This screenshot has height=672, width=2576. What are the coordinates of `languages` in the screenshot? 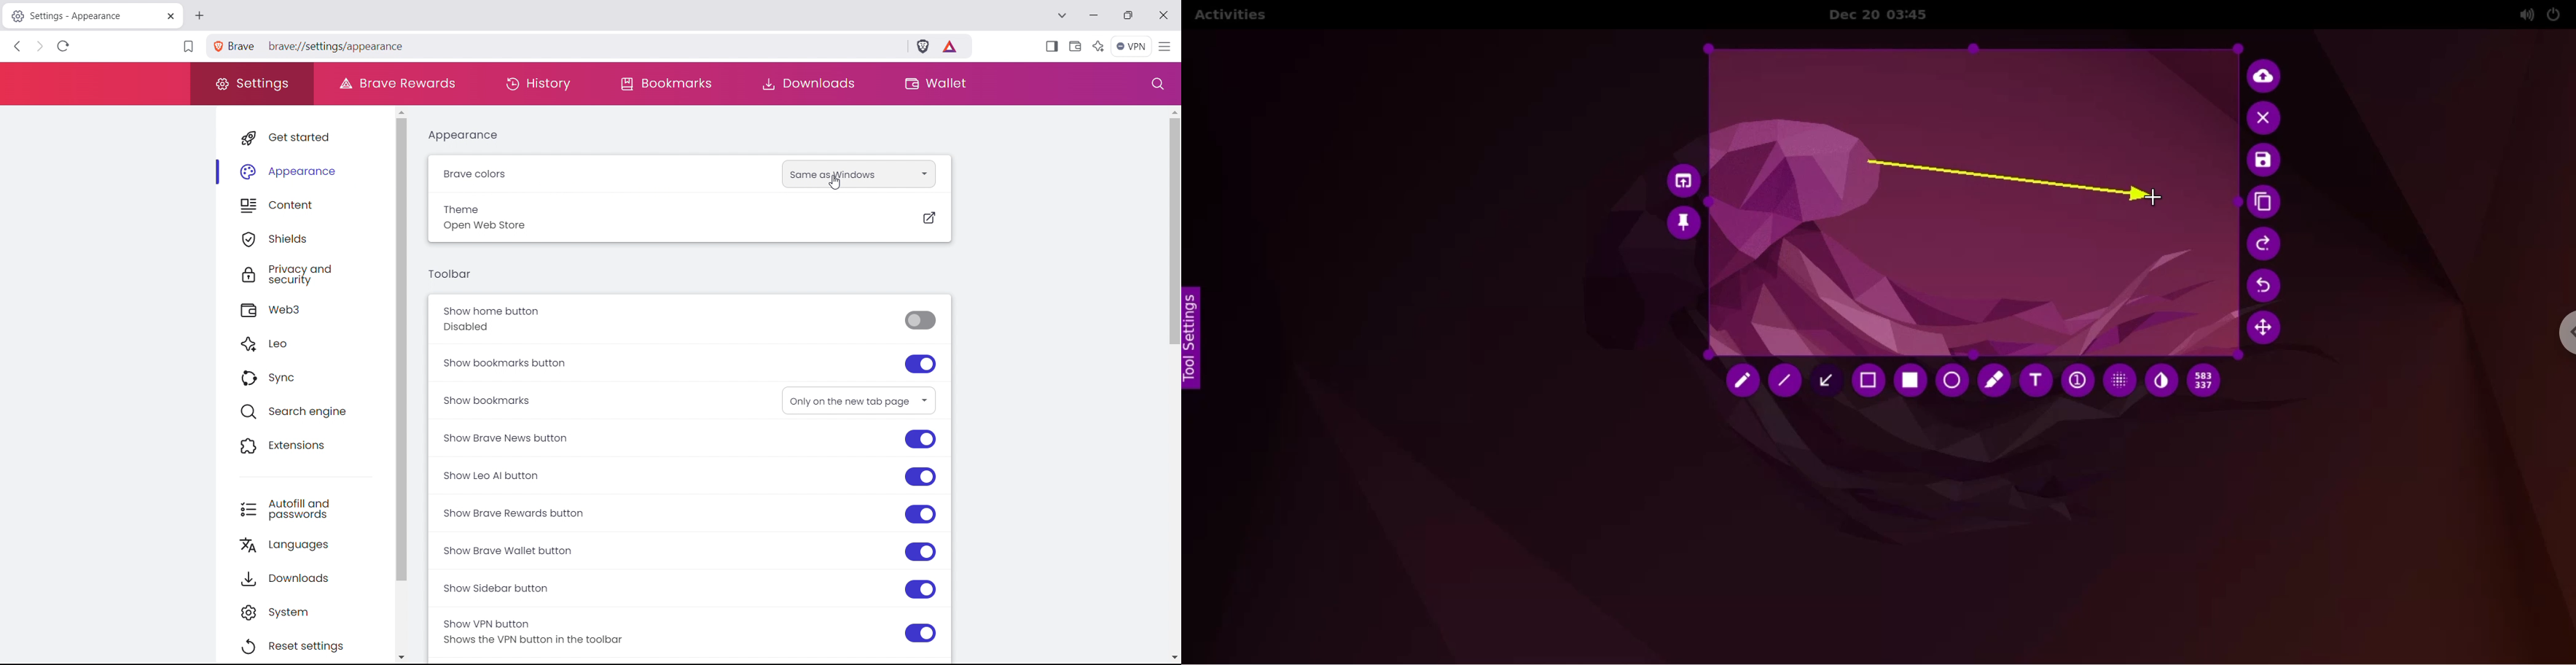 It's located at (313, 542).